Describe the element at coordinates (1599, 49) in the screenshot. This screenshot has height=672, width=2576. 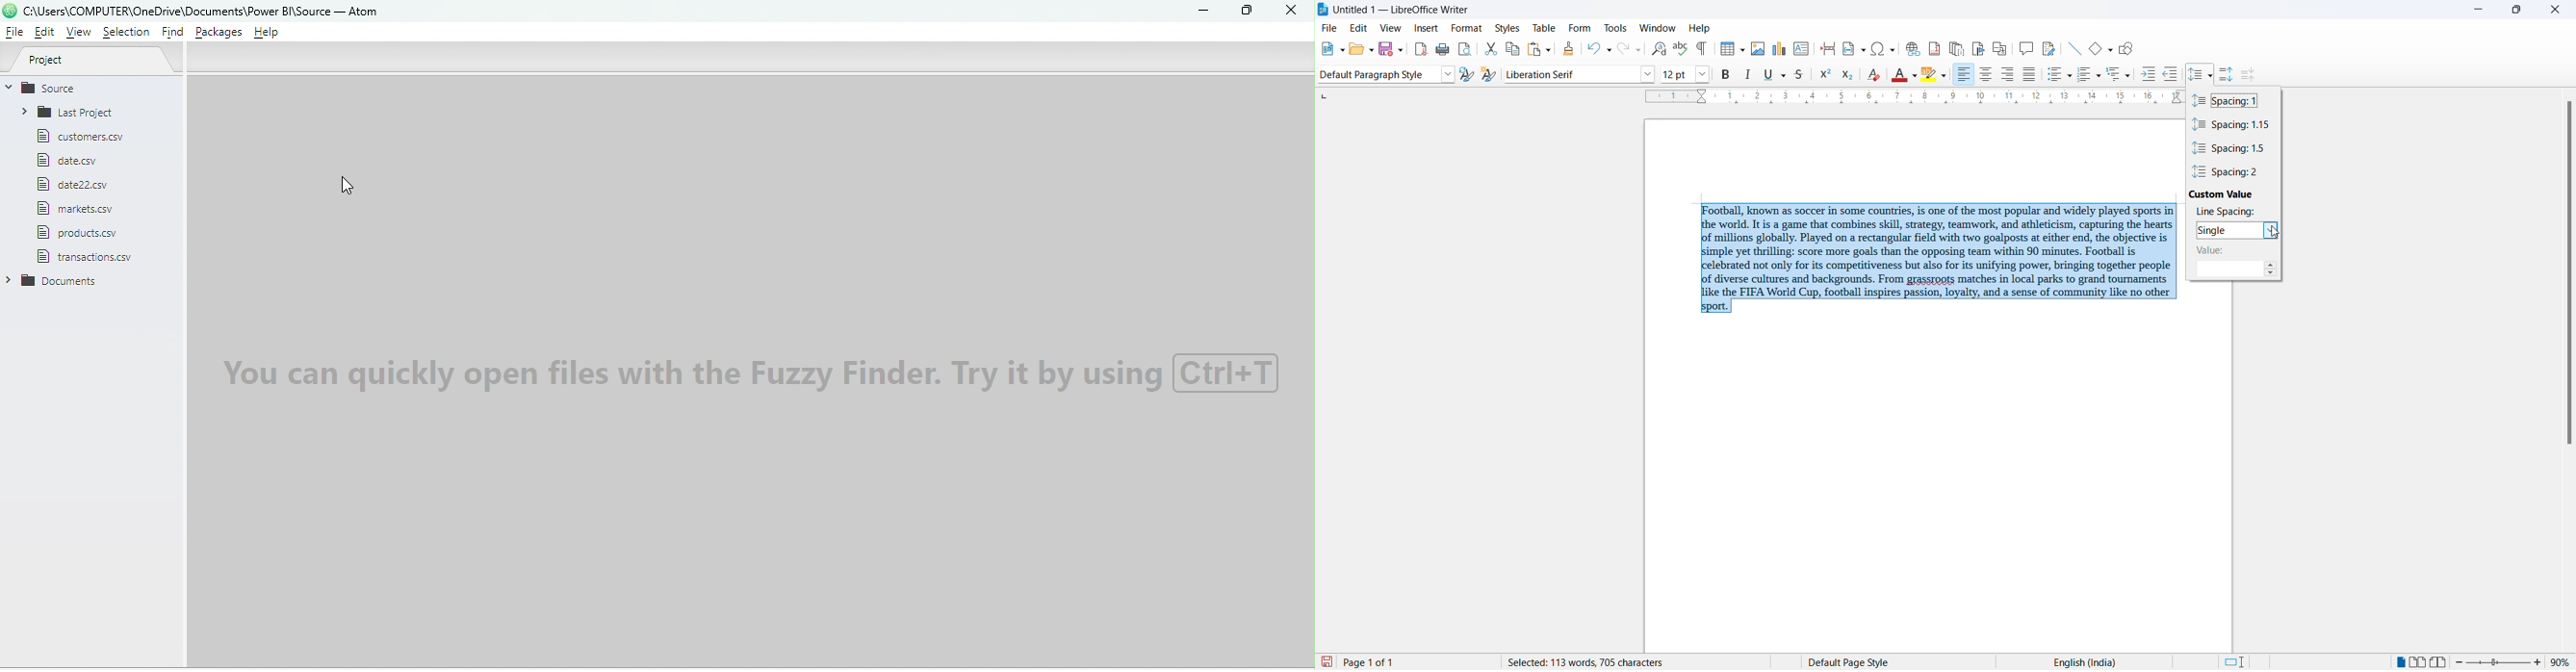
I see `undo` at that location.